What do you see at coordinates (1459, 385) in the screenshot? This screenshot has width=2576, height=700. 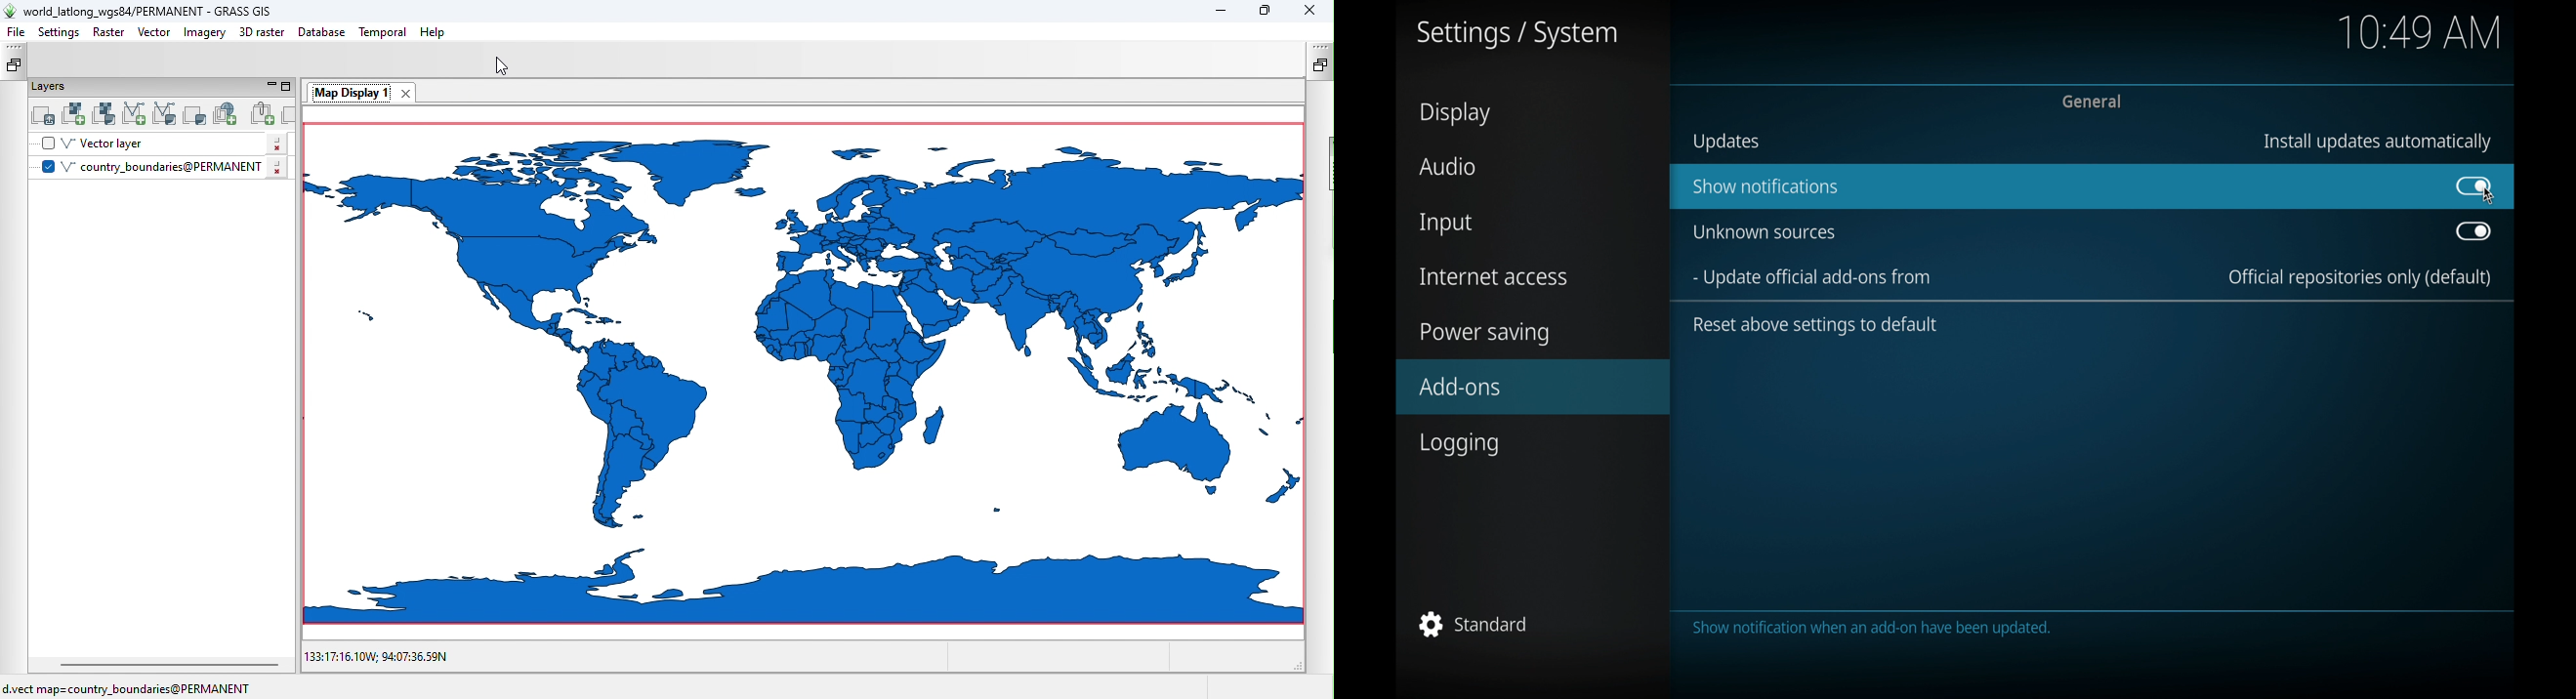 I see `add-ons` at bounding box center [1459, 385].